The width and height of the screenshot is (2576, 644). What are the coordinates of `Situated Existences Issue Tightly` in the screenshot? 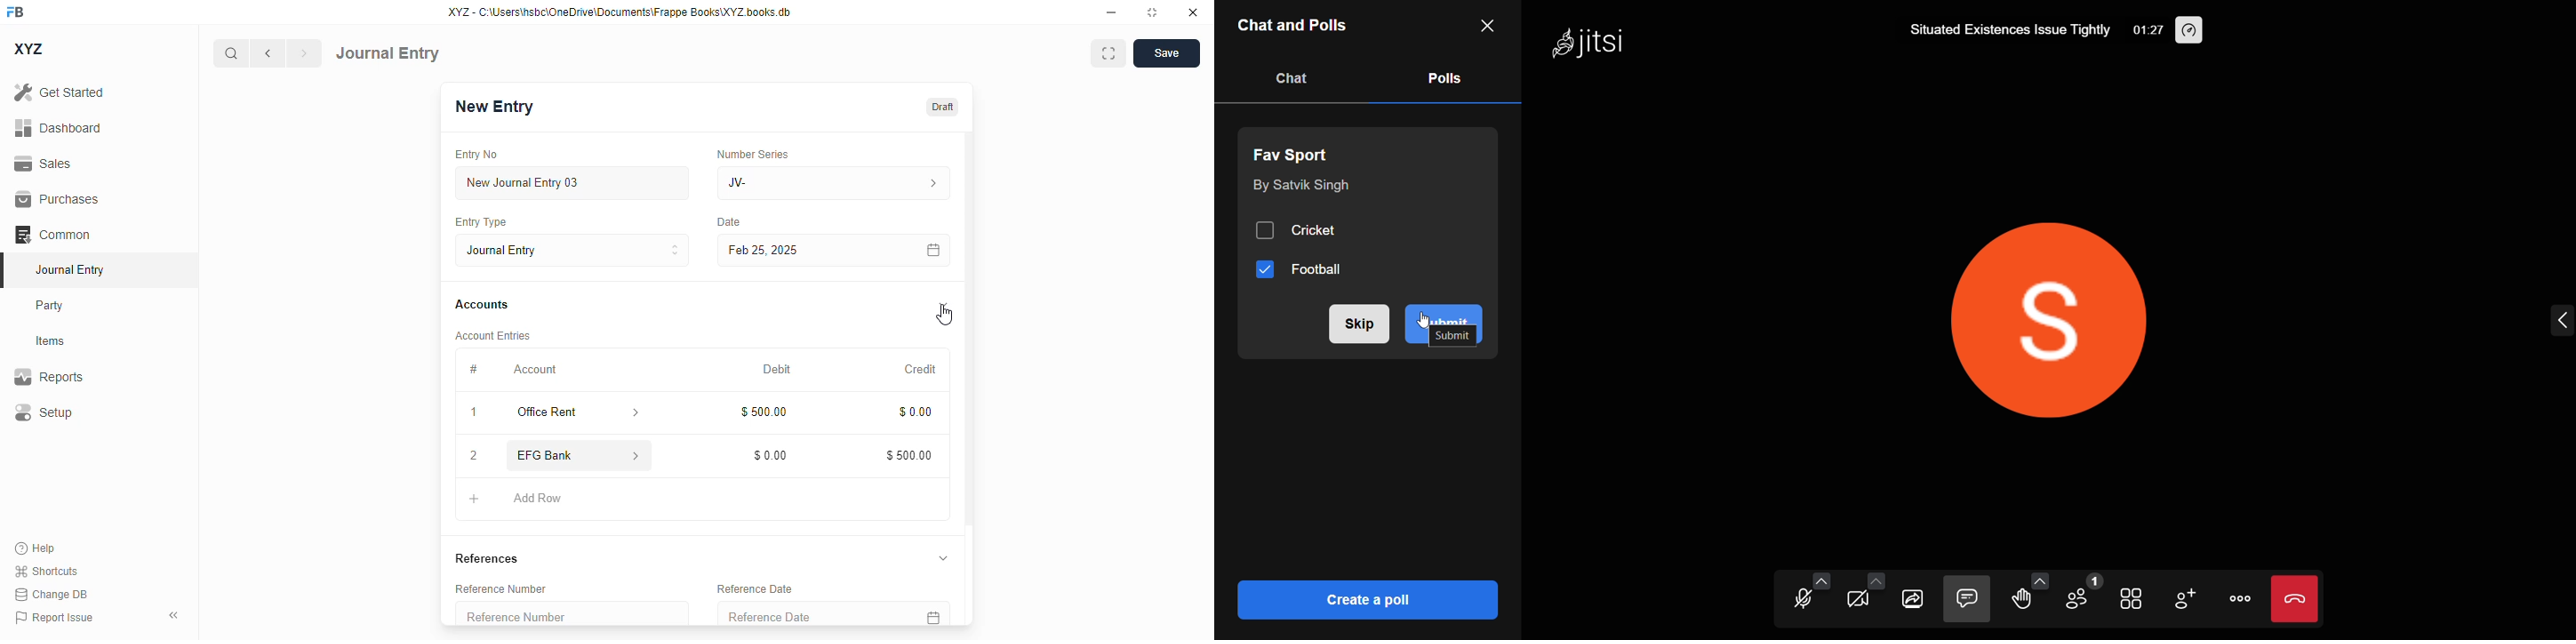 It's located at (2007, 30).